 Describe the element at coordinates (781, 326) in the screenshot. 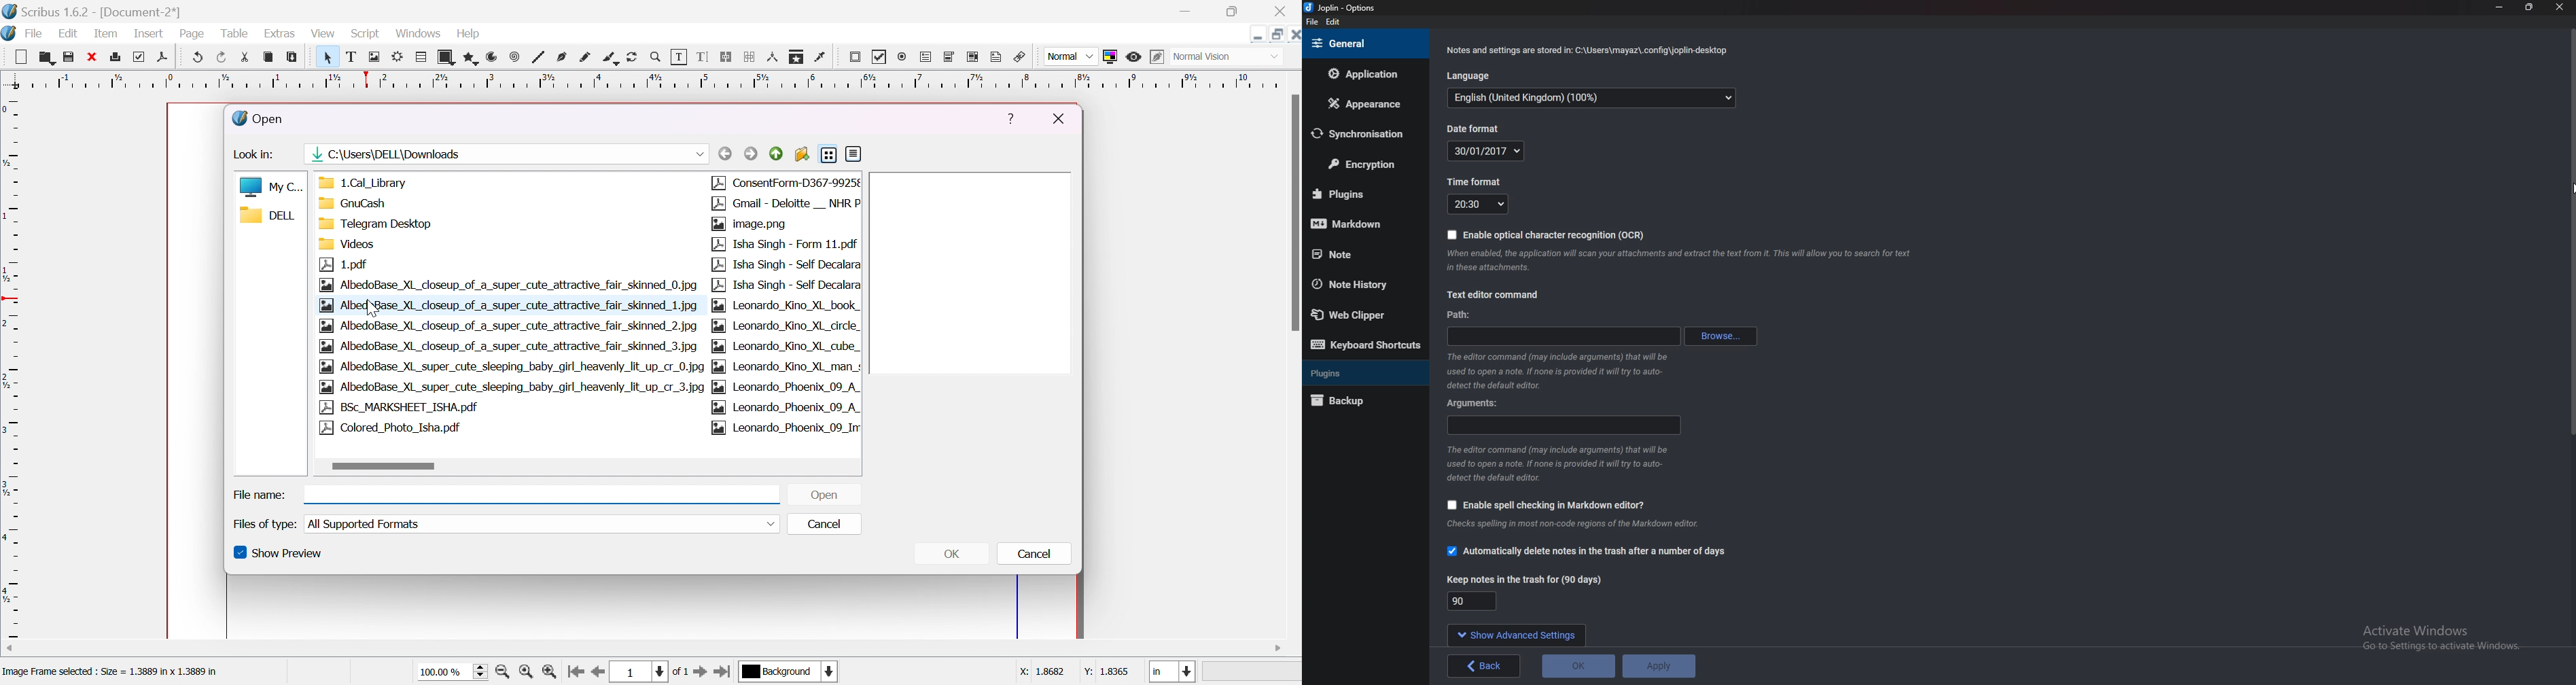

I see `Leonardo_Kino_XL_circle_` at that location.